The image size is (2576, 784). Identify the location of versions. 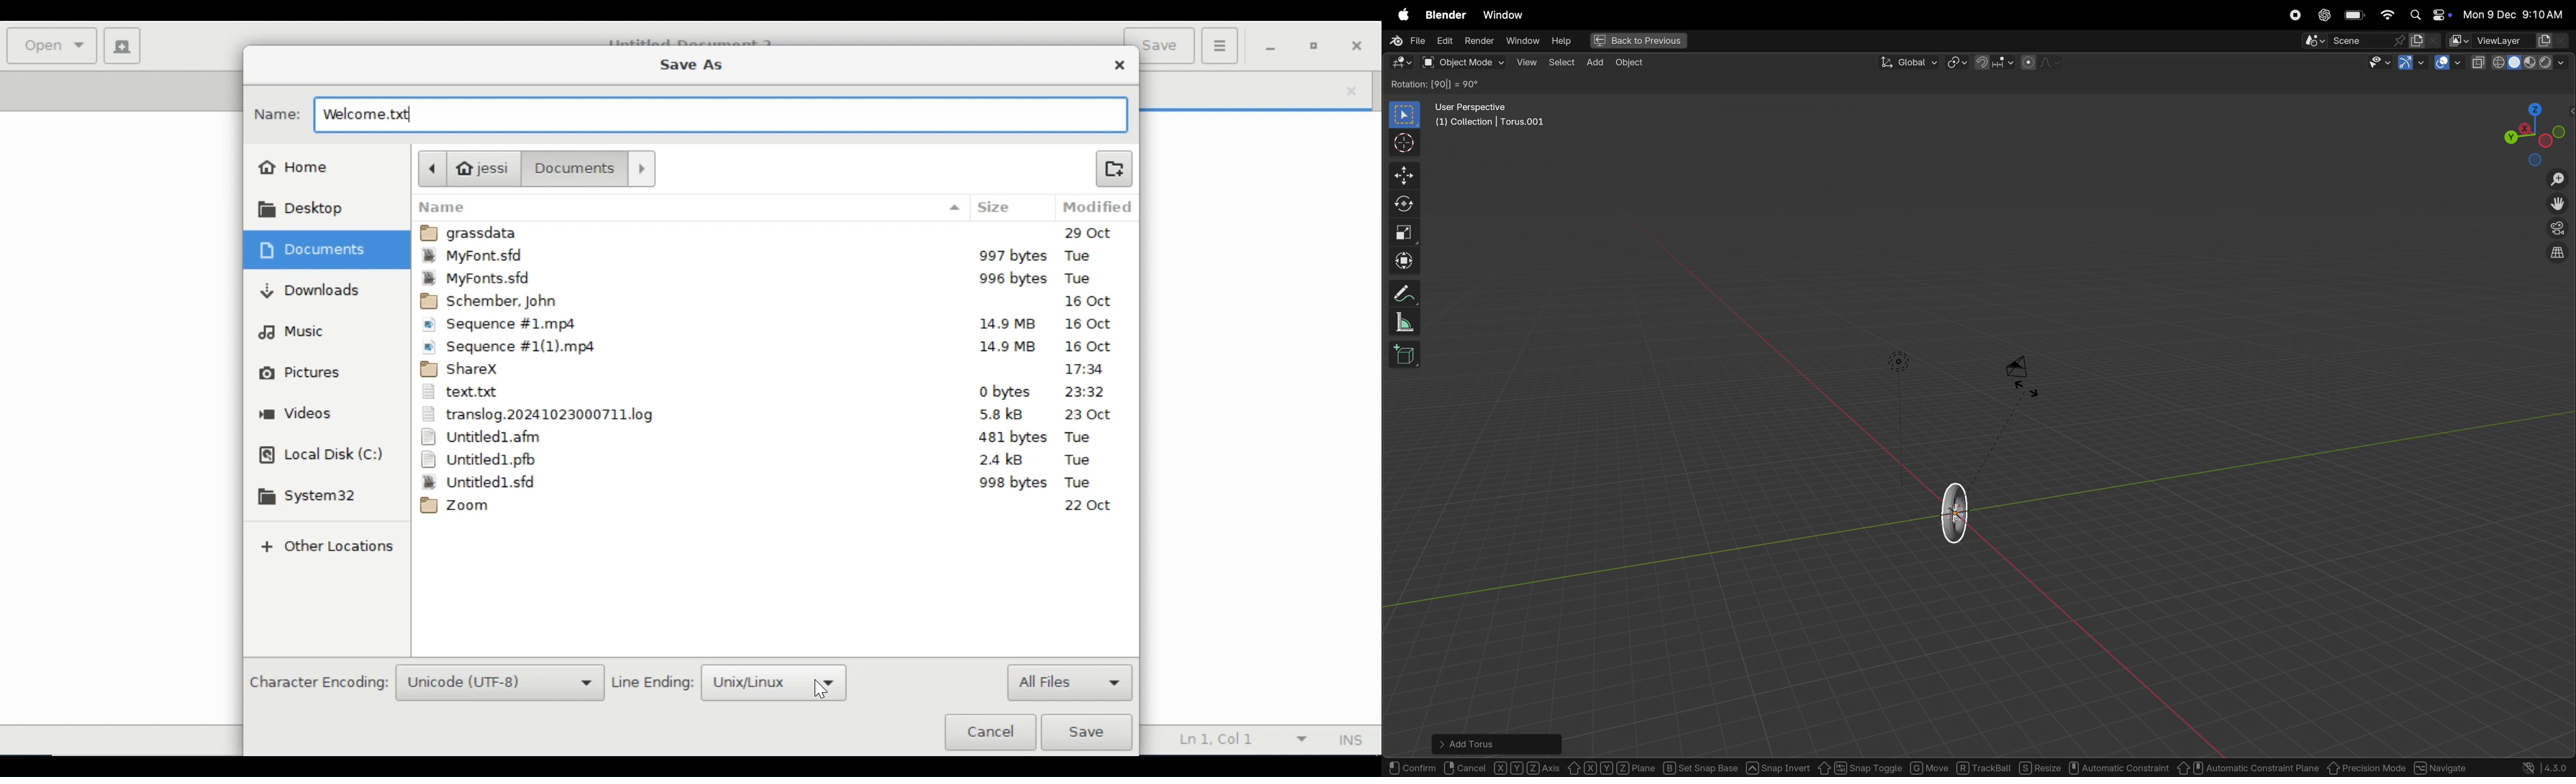
(2546, 766).